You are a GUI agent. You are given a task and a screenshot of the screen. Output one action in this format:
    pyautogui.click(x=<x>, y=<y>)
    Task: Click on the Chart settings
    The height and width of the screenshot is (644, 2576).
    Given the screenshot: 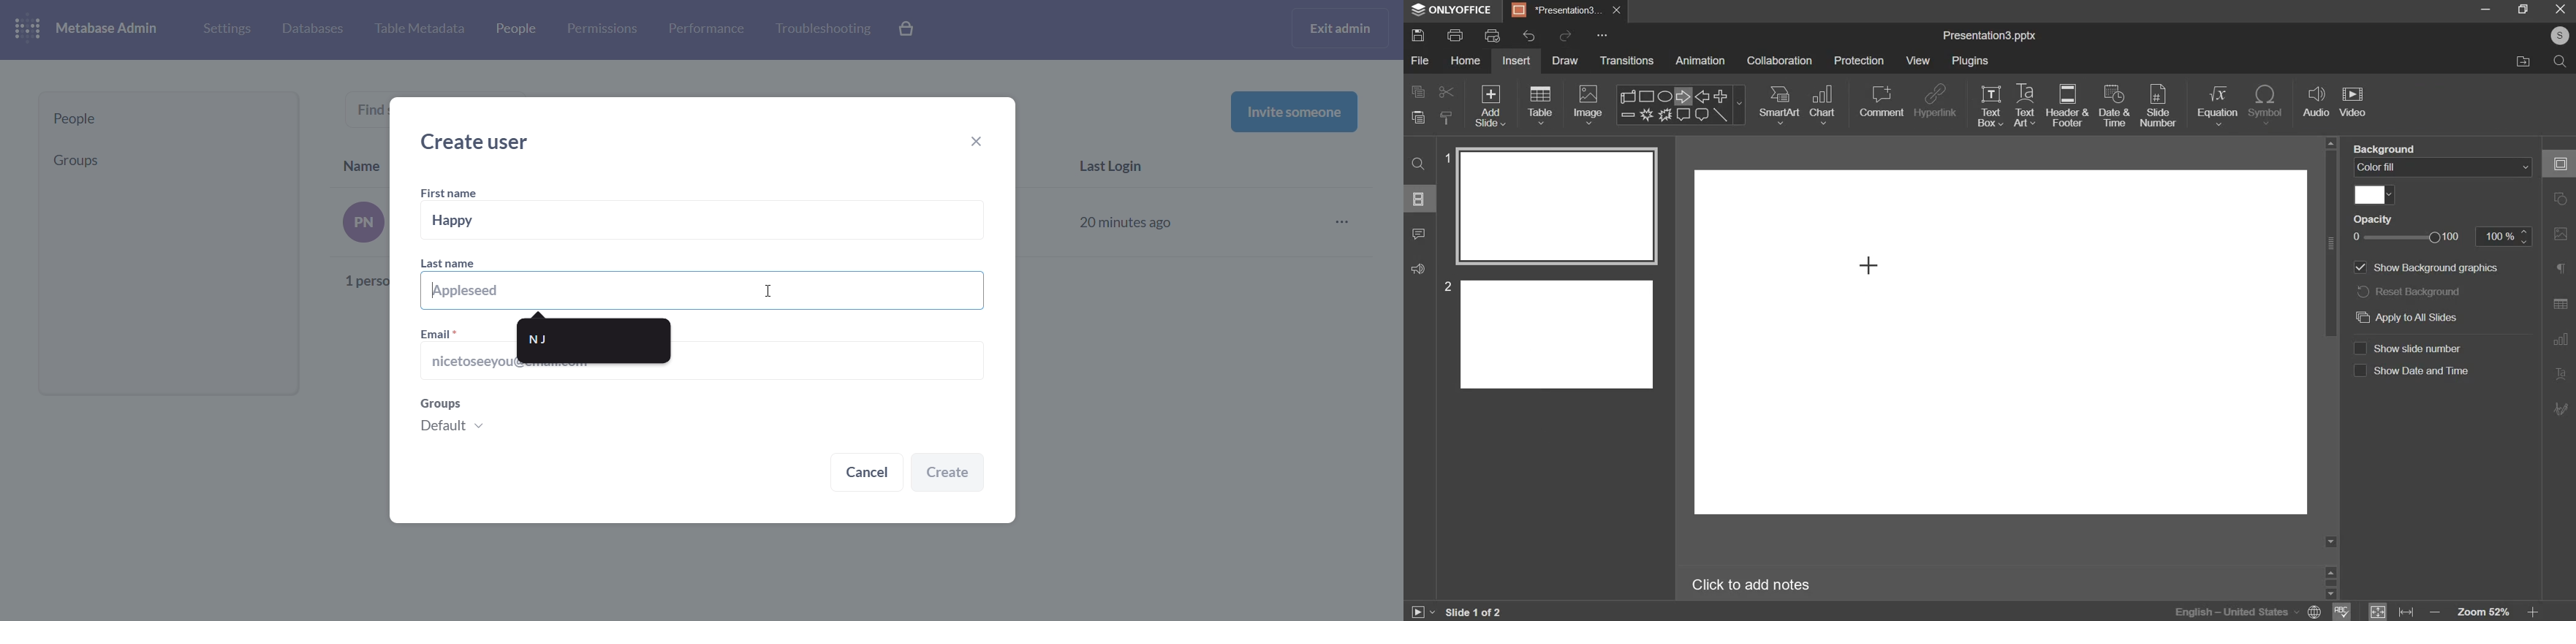 What is the action you would take?
    pyautogui.click(x=2561, y=340)
    